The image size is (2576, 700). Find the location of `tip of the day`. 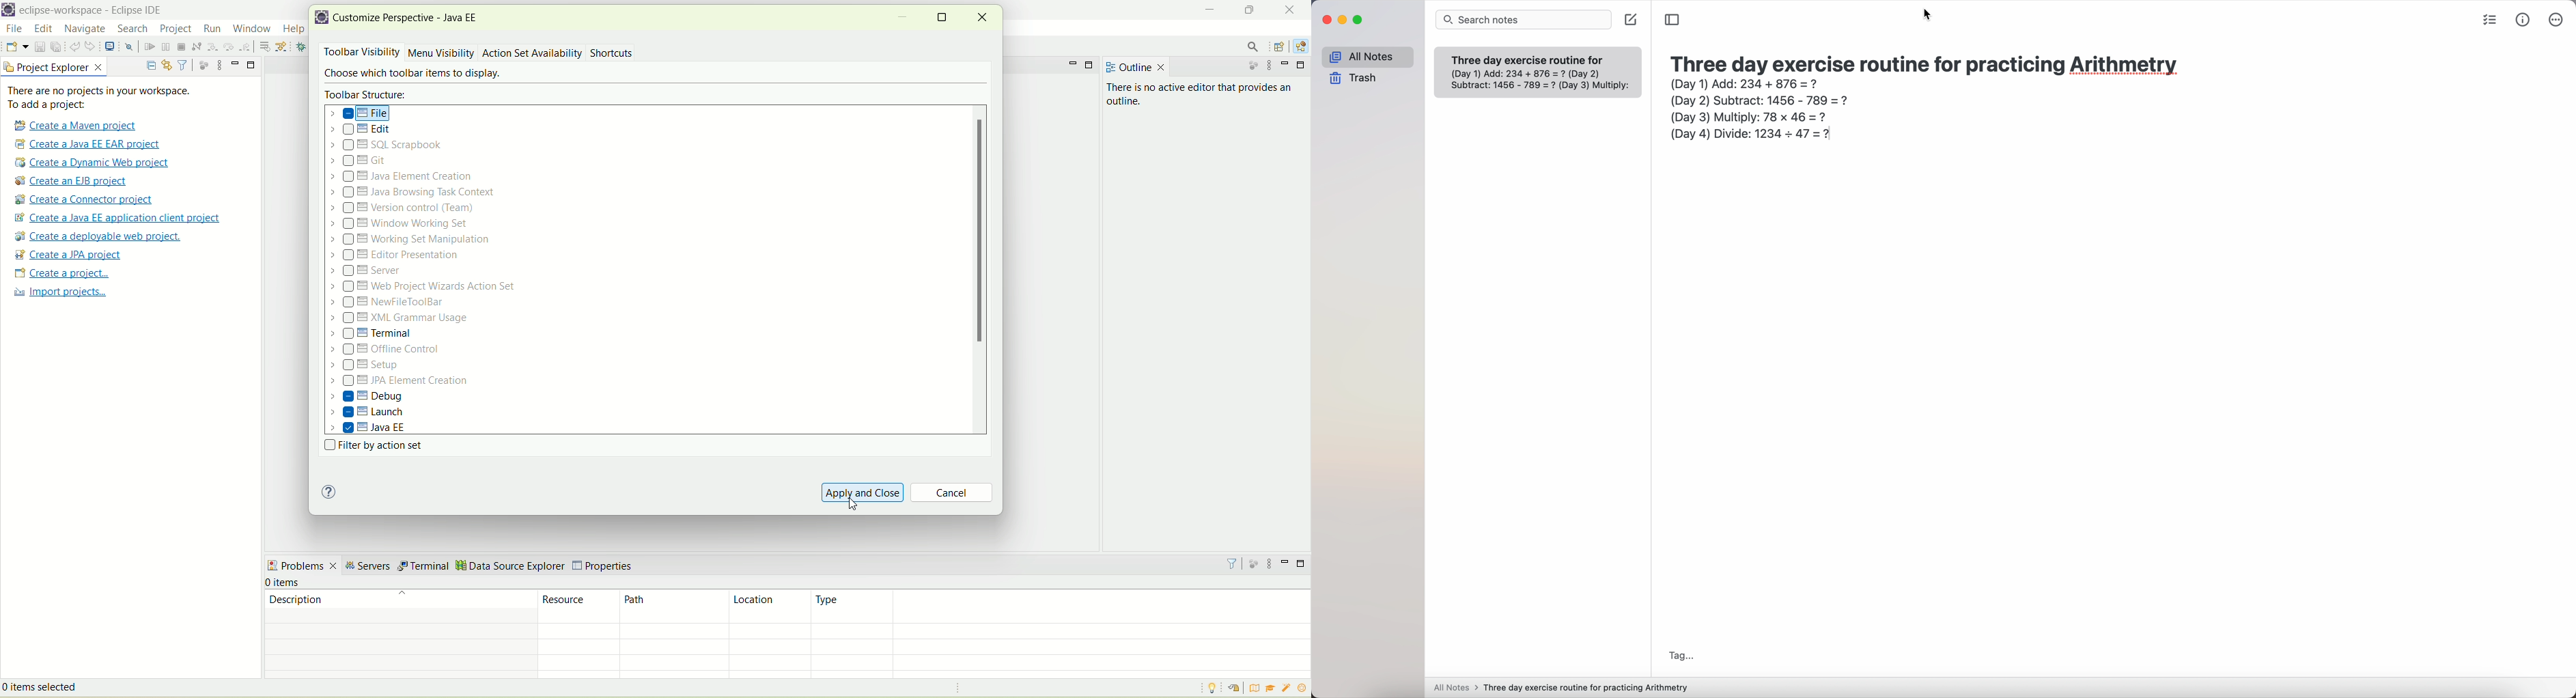

tip of the day is located at coordinates (1210, 688).